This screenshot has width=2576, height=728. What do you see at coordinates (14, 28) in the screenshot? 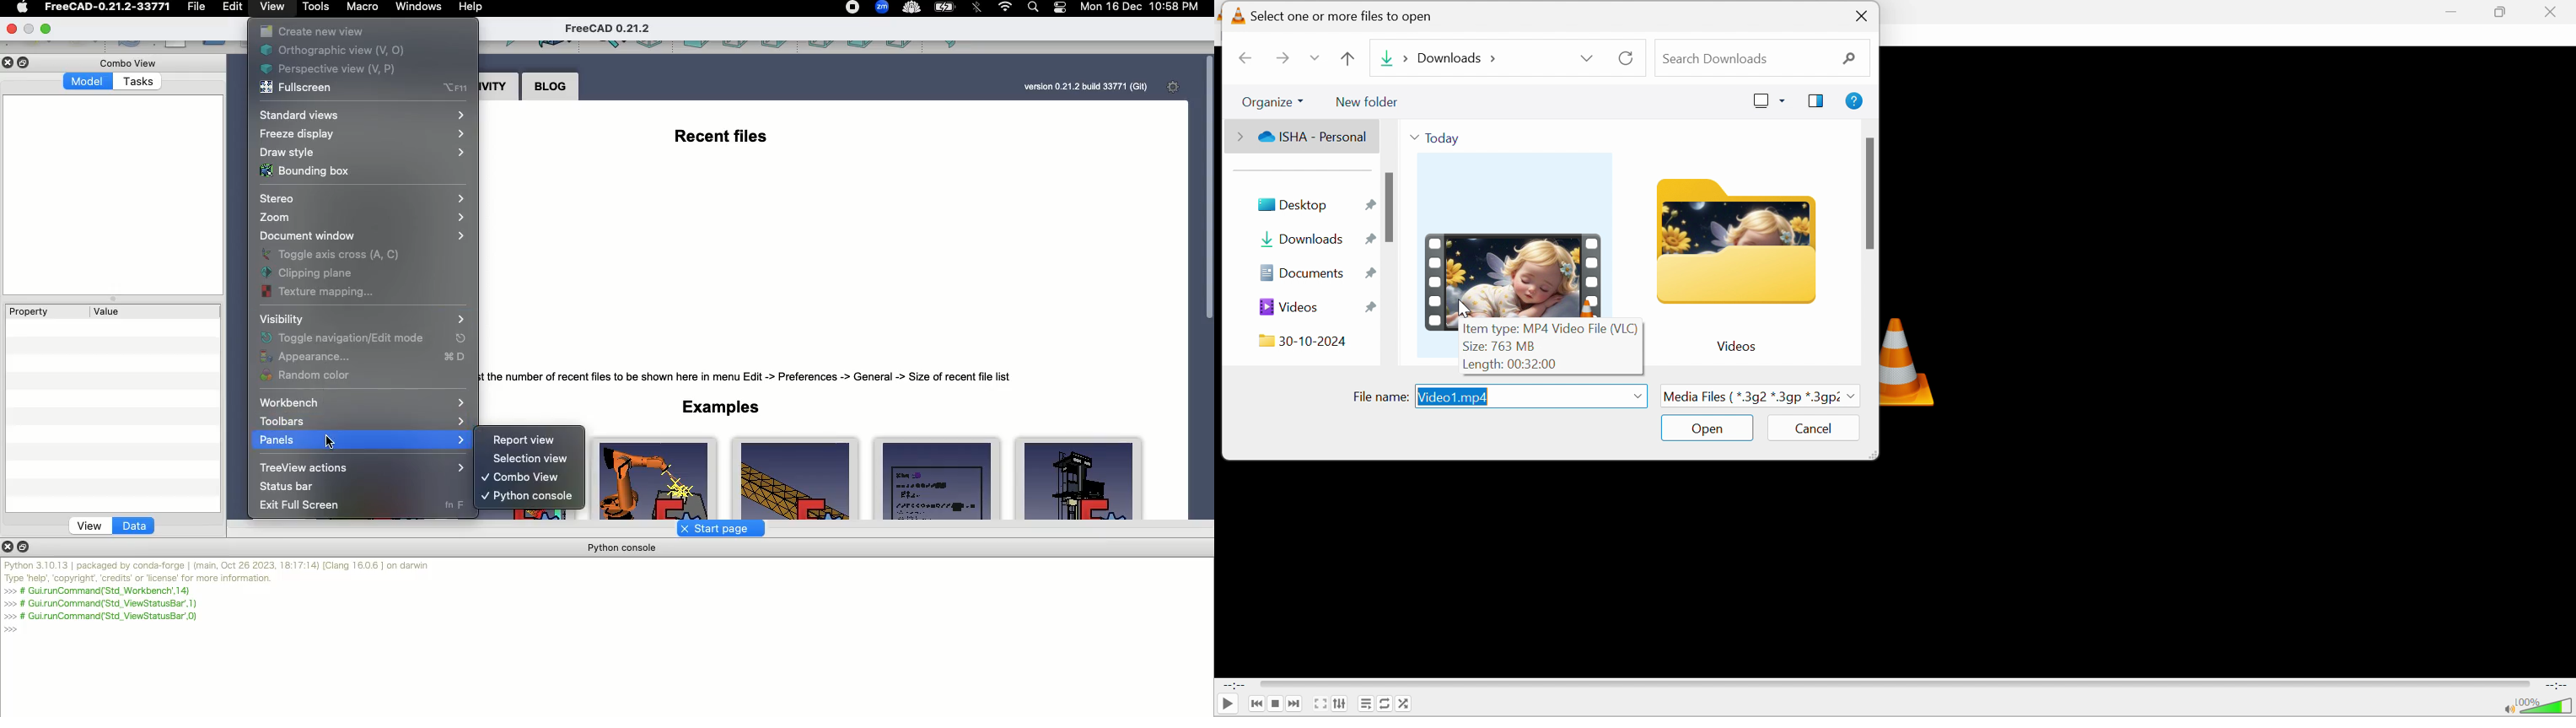
I see `Close` at bounding box center [14, 28].